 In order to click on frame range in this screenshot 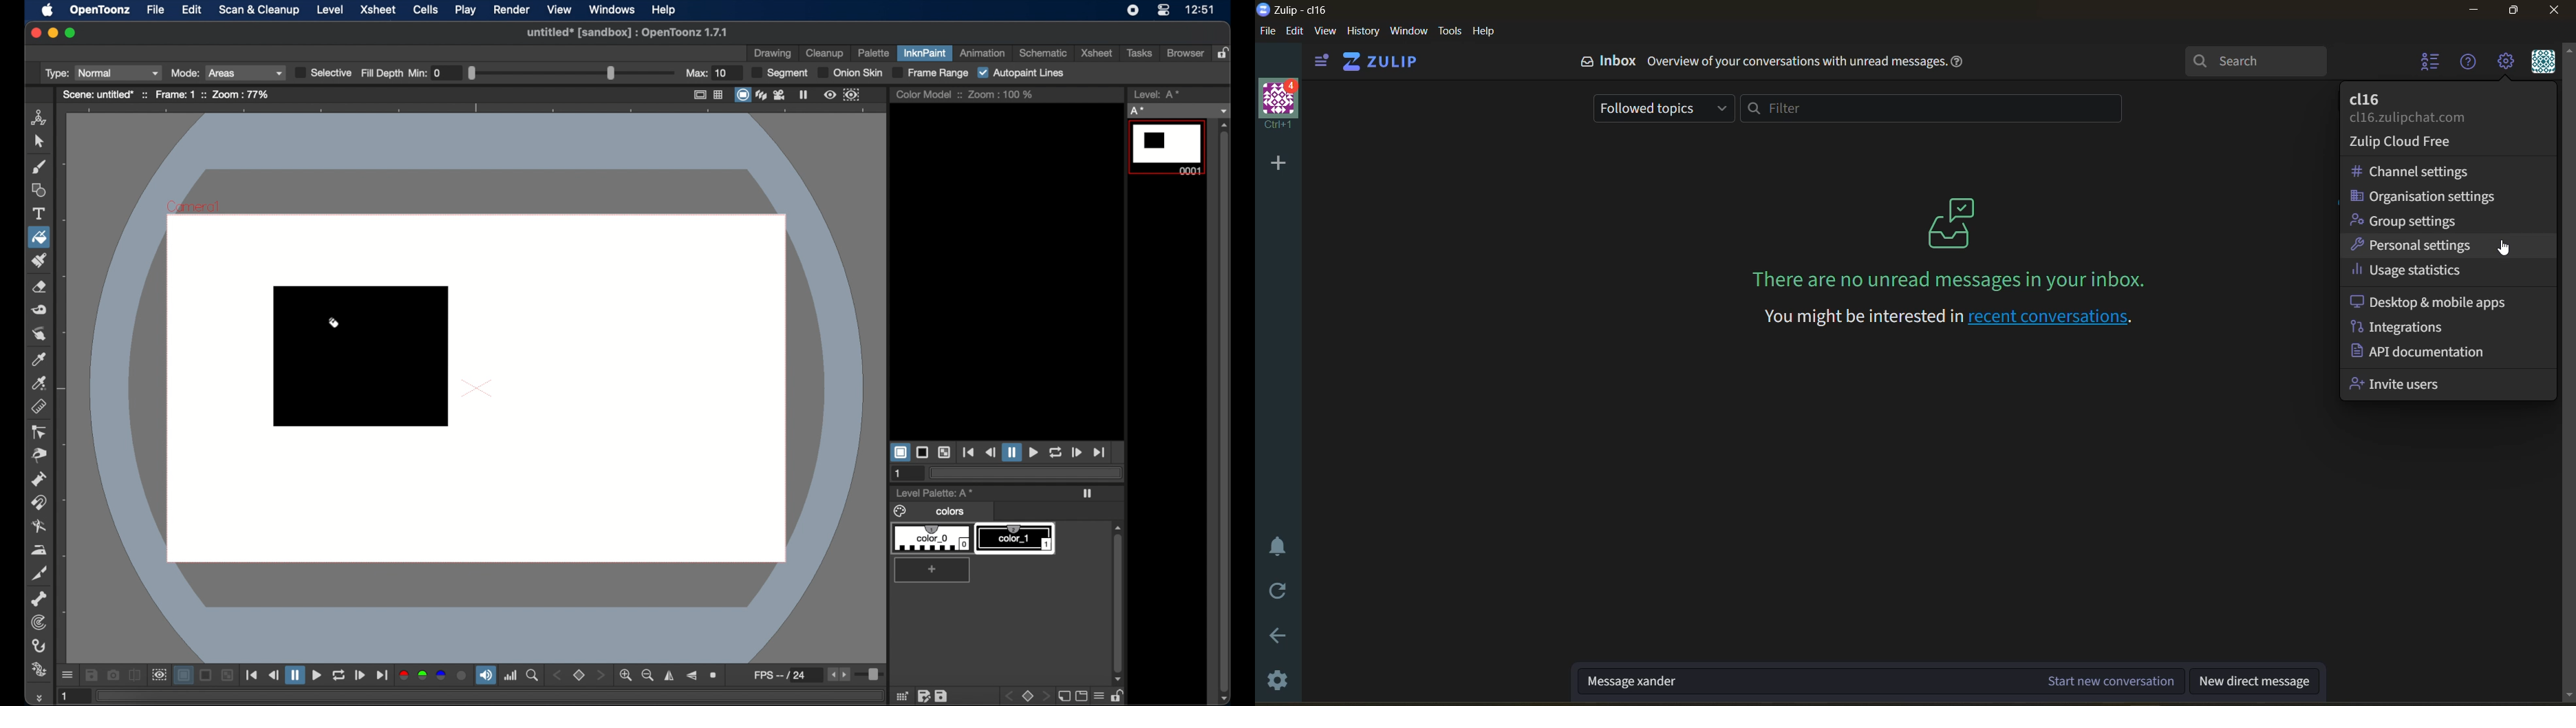, I will do `click(929, 73)`.